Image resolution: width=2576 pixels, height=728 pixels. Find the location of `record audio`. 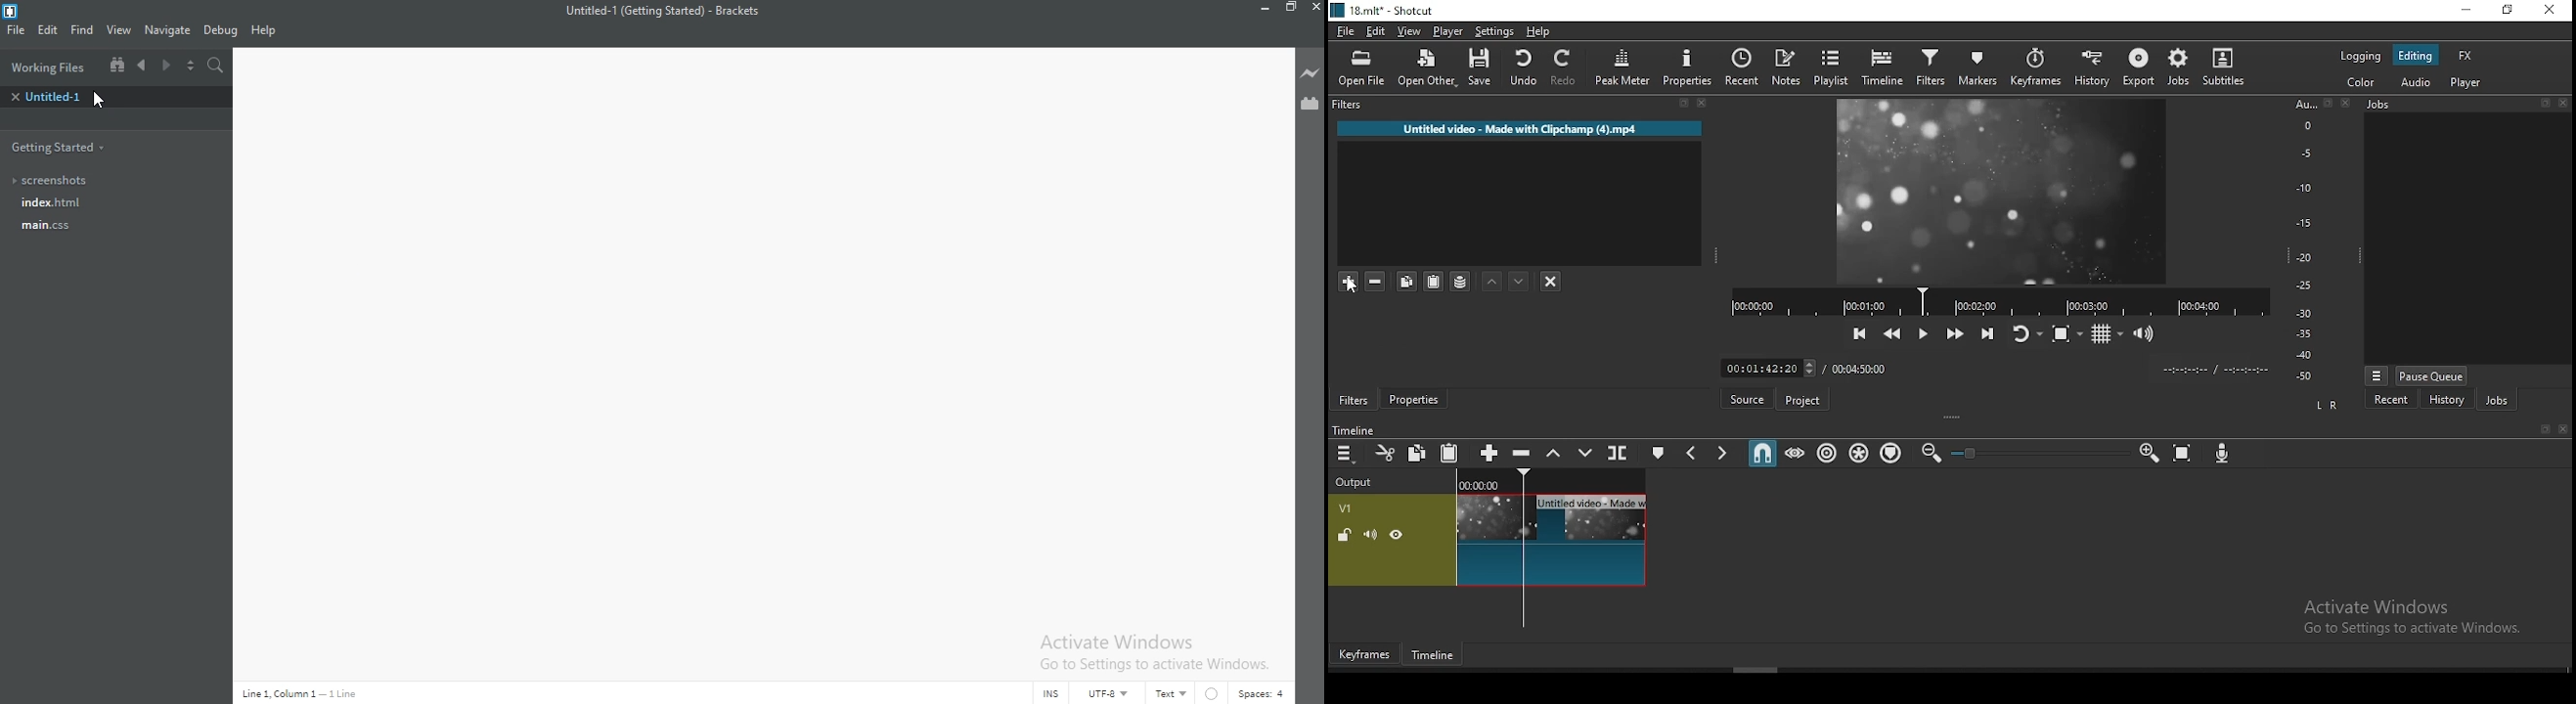

record audio is located at coordinates (2223, 454).